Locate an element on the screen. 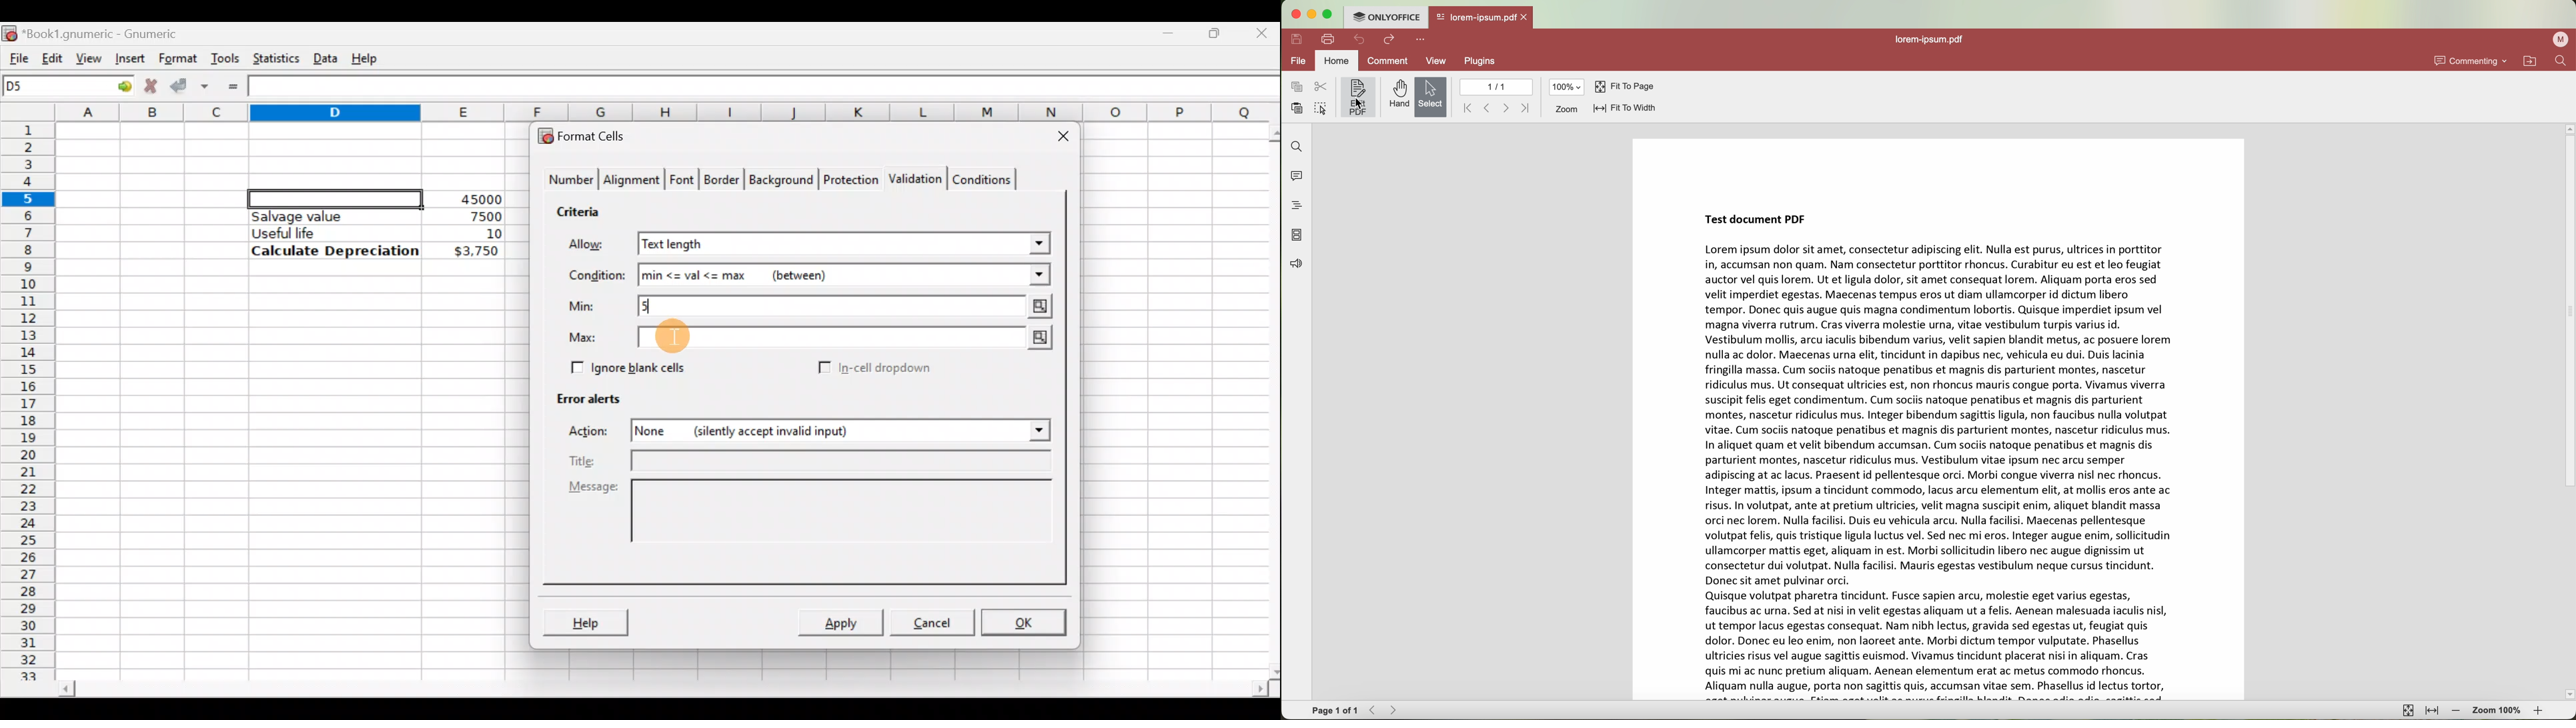 The width and height of the screenshot is (2576, 728). open file location is located at coordinates (2531, 61).